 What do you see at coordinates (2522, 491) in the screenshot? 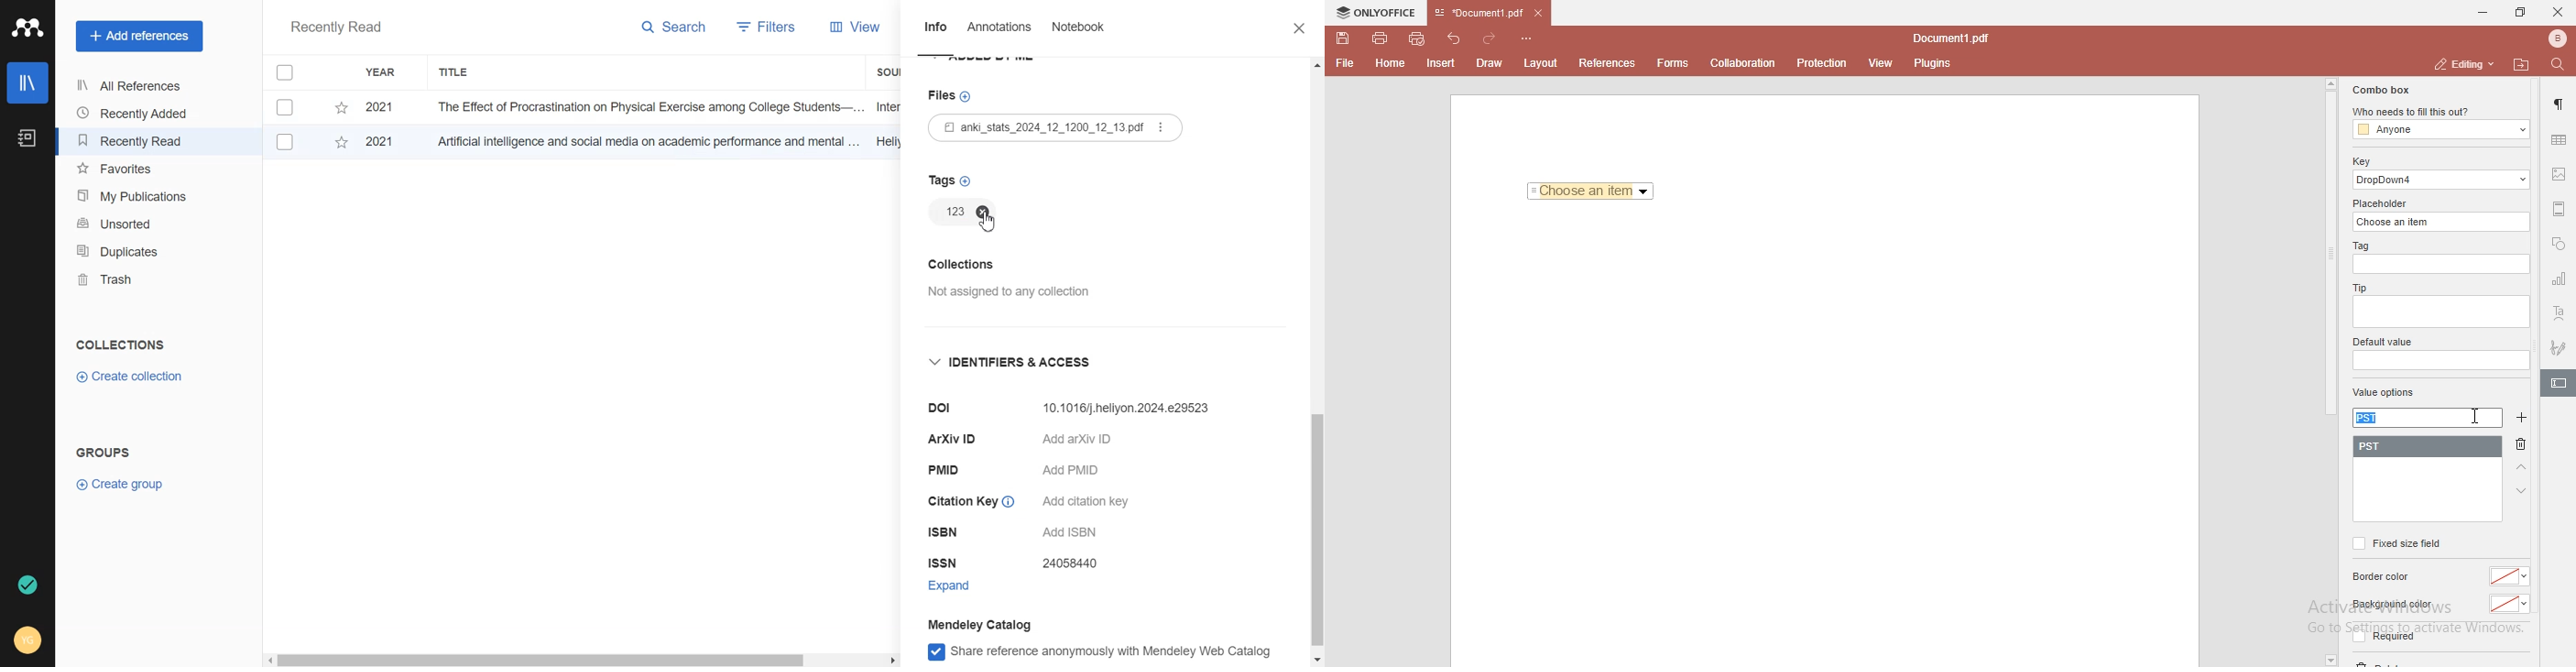
I see `arrow down` at bounding box center [2522, 491].